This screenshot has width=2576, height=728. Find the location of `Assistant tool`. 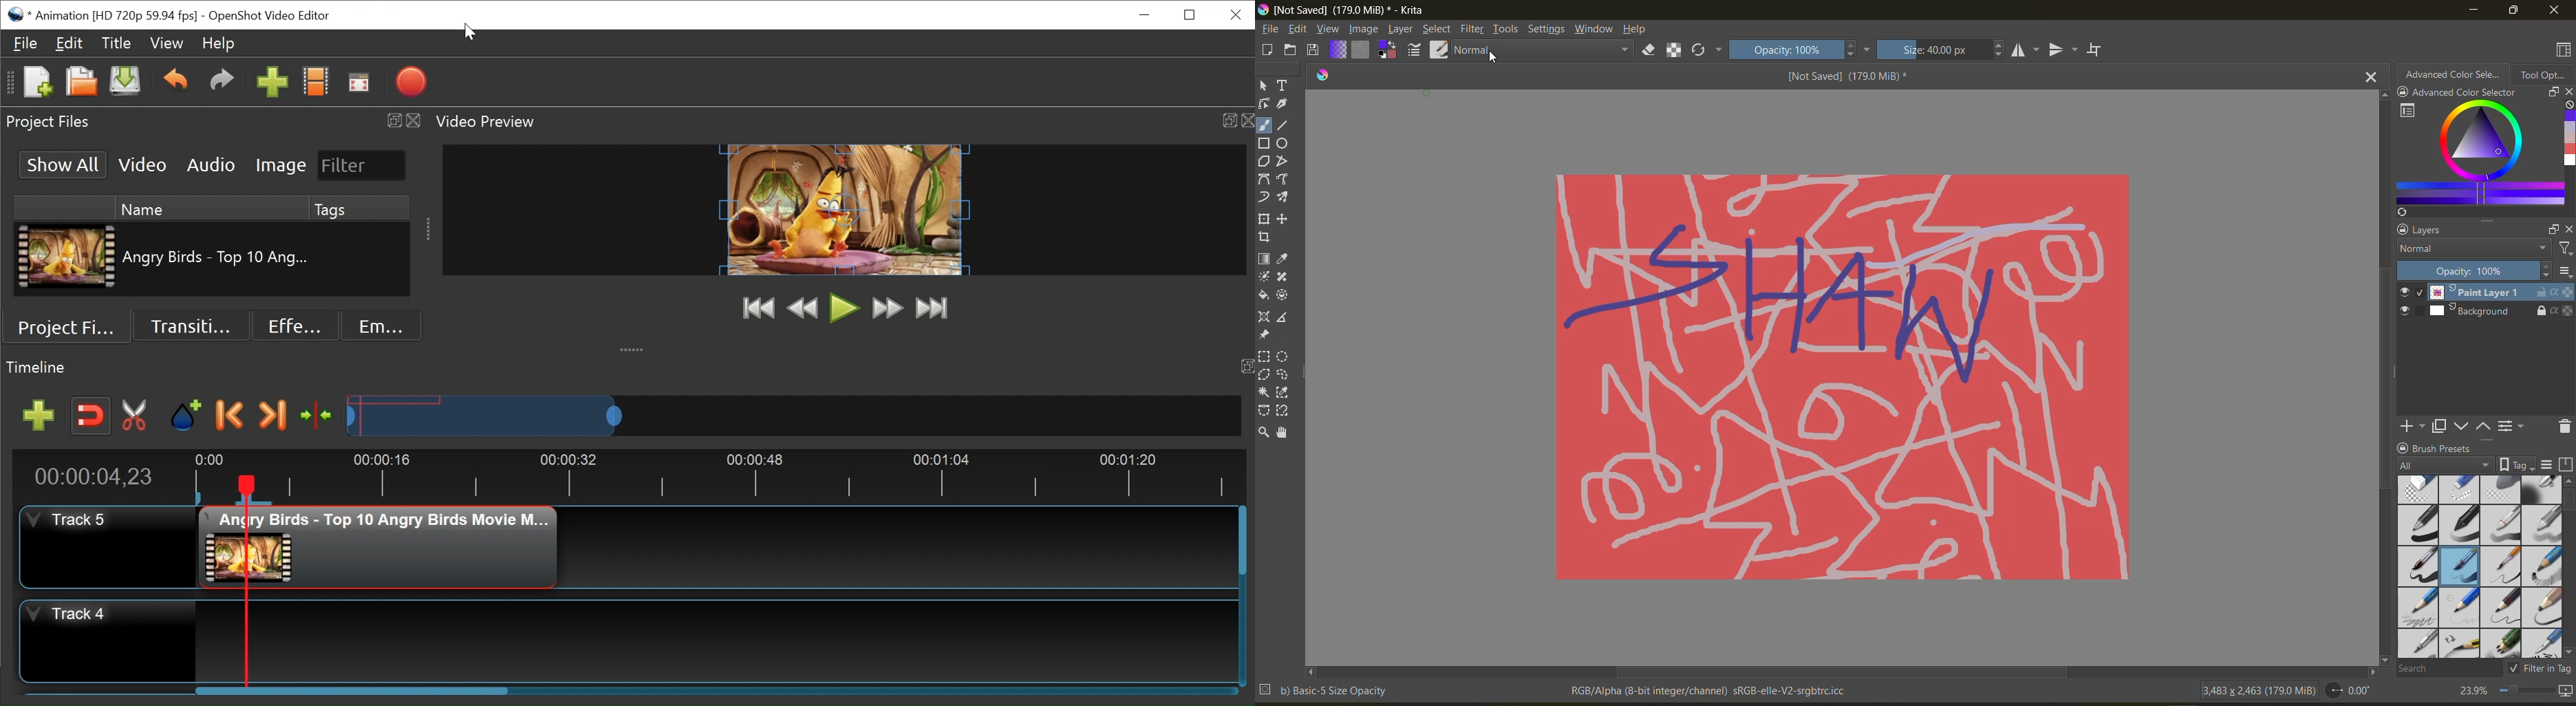

Assistant tool is located at coordinates (1265, 317).